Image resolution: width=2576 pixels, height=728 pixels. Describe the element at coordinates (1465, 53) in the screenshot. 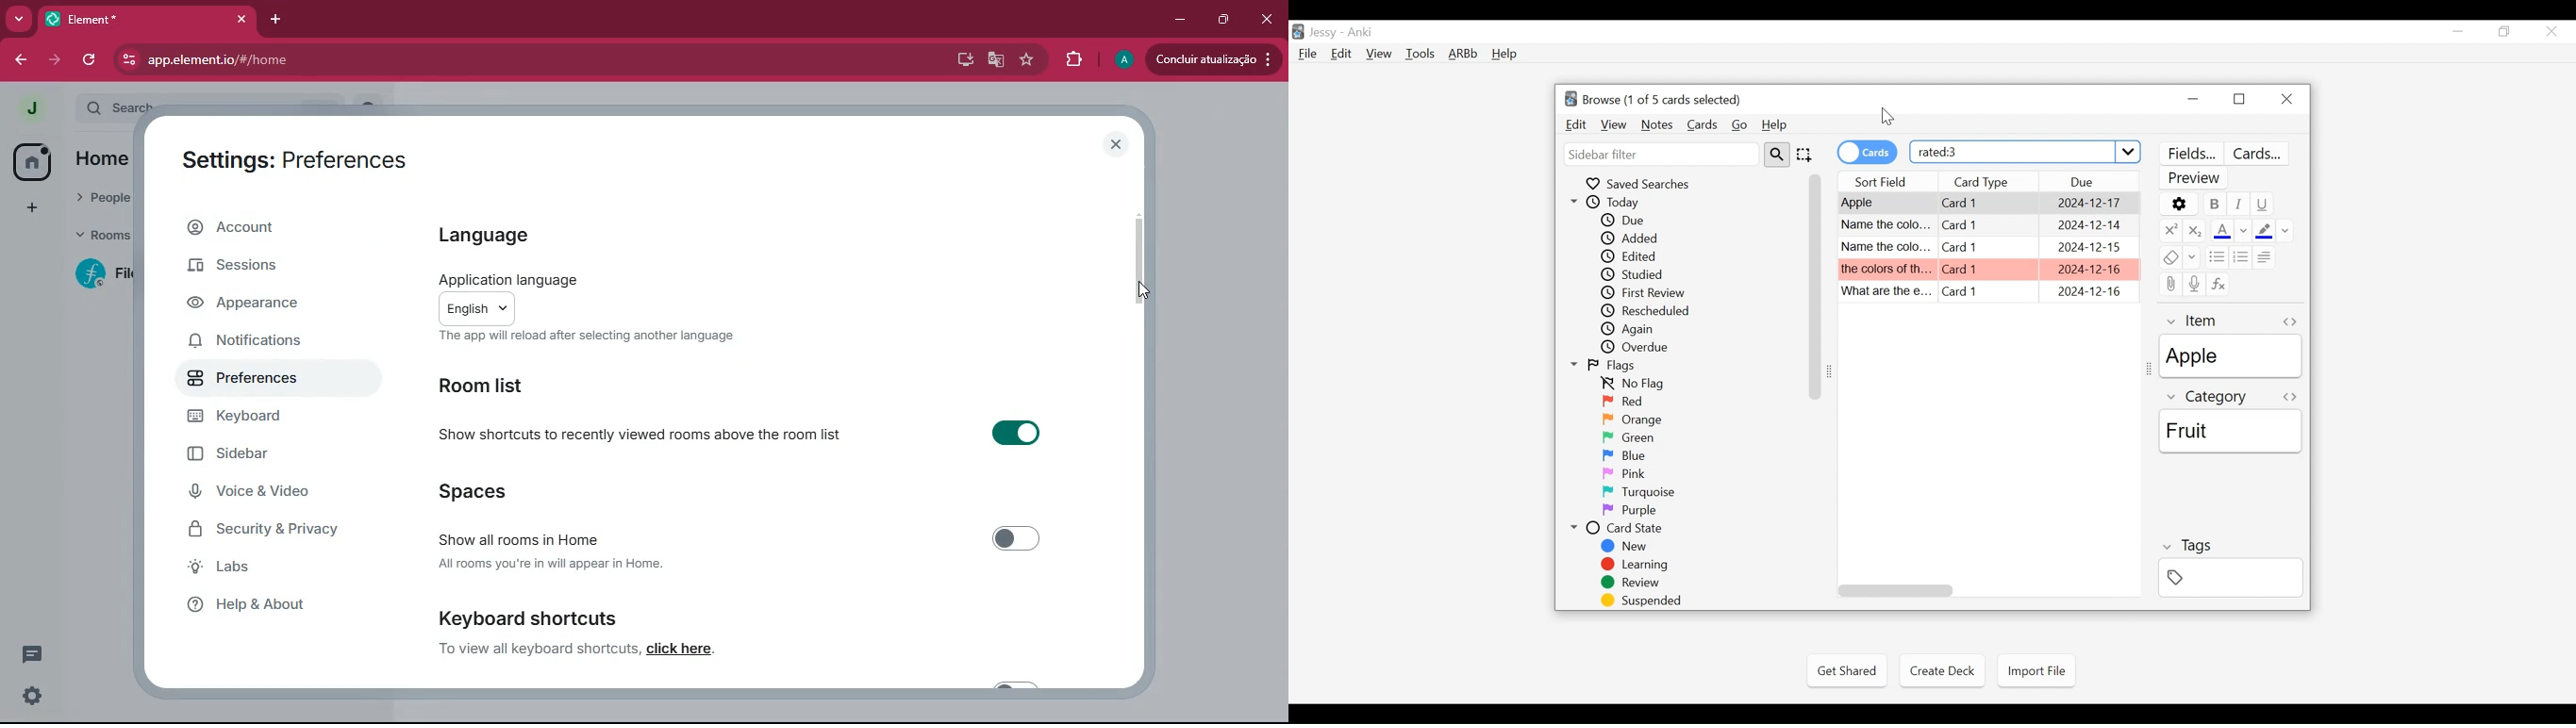

I see `Advanced Review Button bar` at that location.